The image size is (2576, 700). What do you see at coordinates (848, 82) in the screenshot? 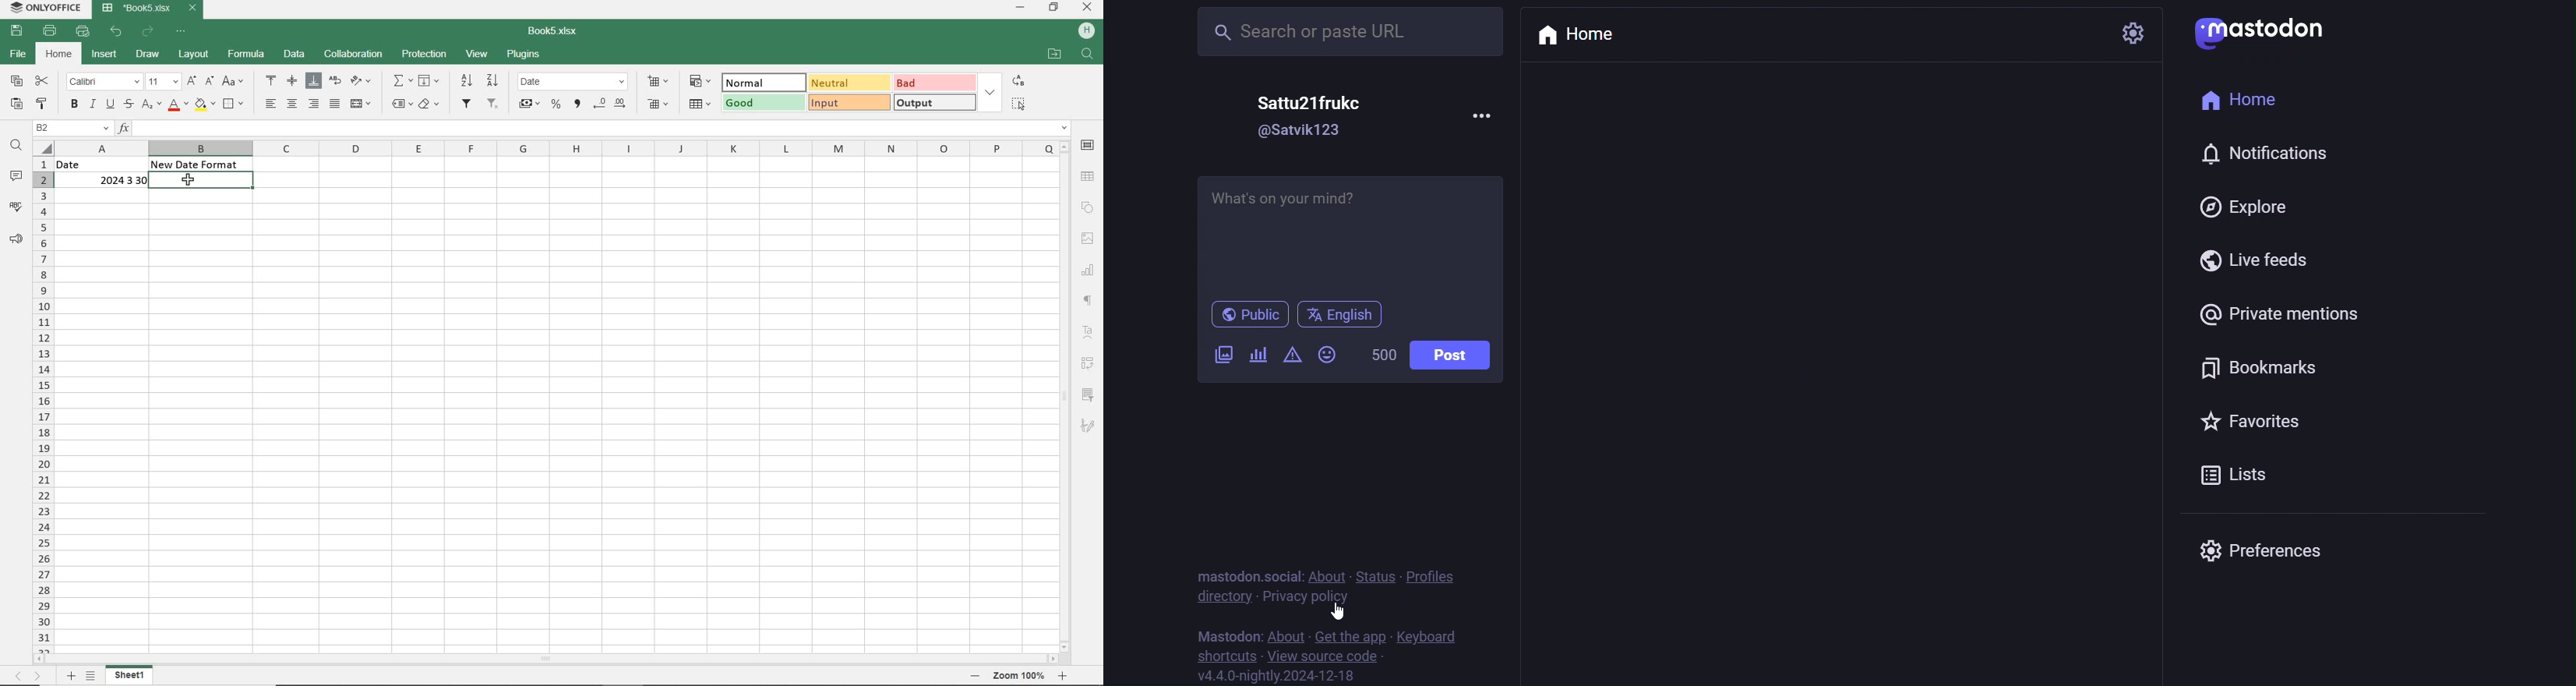
I see `NEUTRAL` at bounding box center [848, 82].